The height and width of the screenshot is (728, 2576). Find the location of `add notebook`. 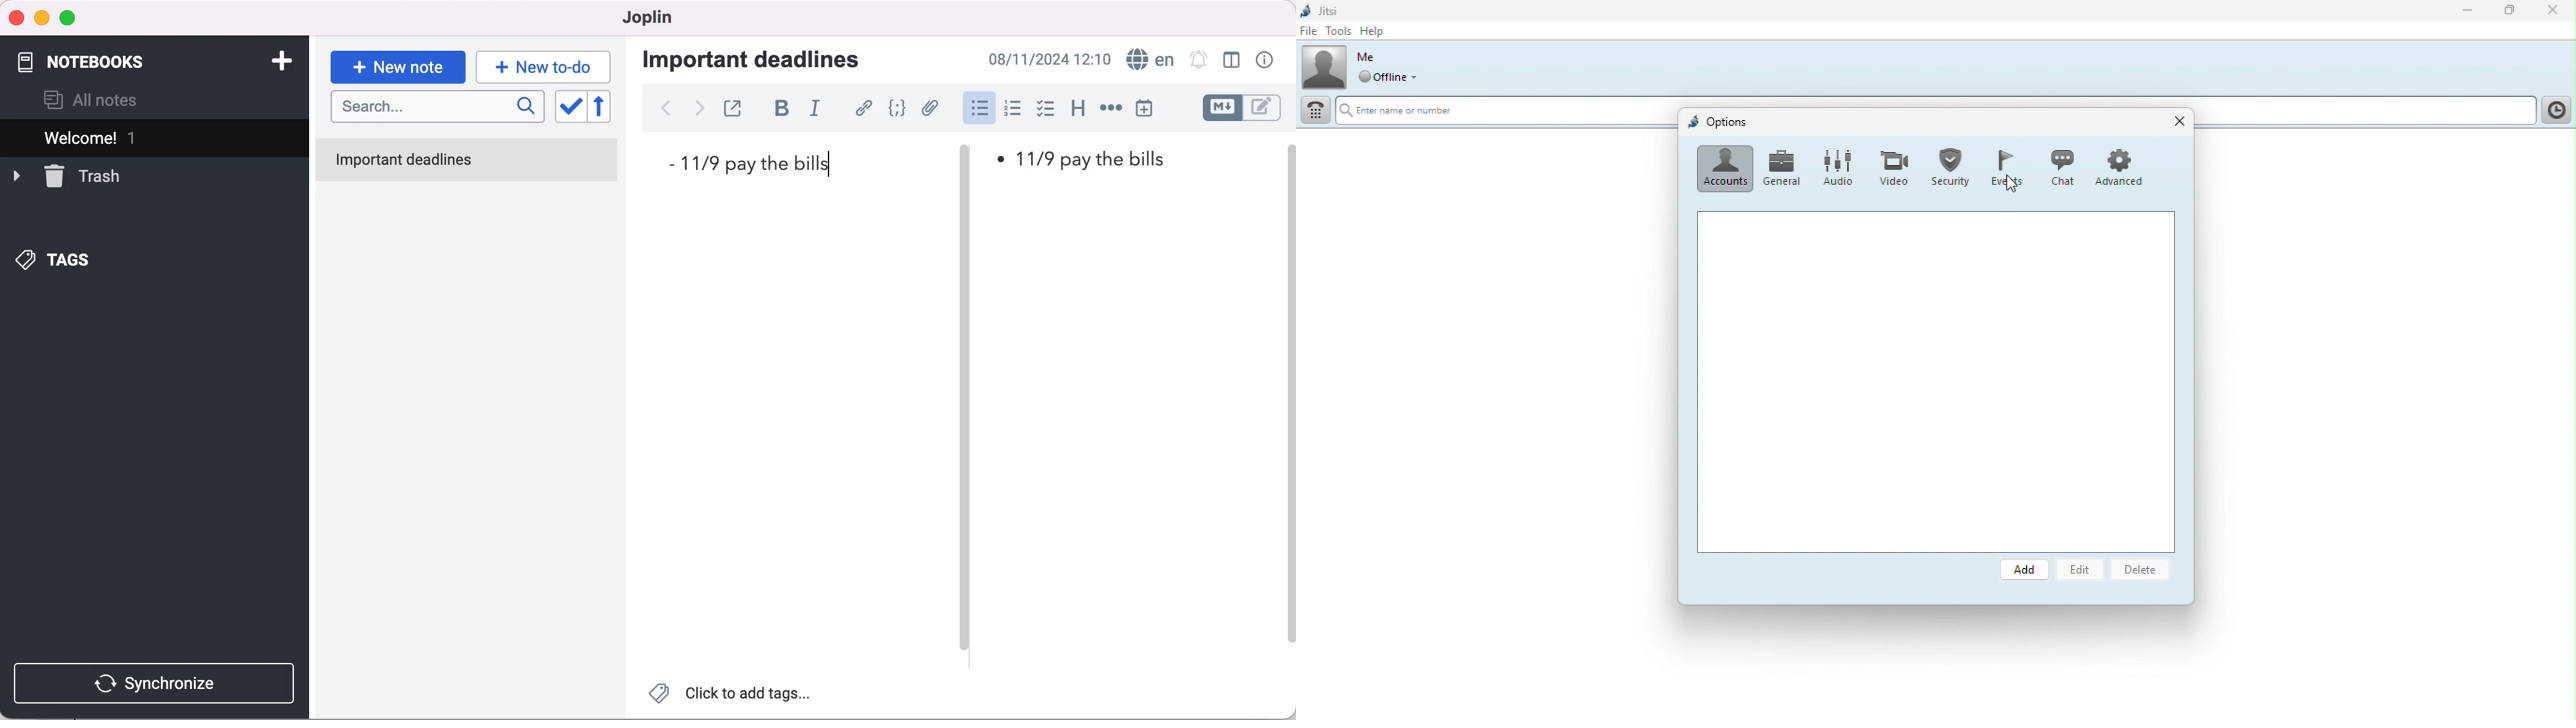

add notebook is located at coordinates (280, 60).